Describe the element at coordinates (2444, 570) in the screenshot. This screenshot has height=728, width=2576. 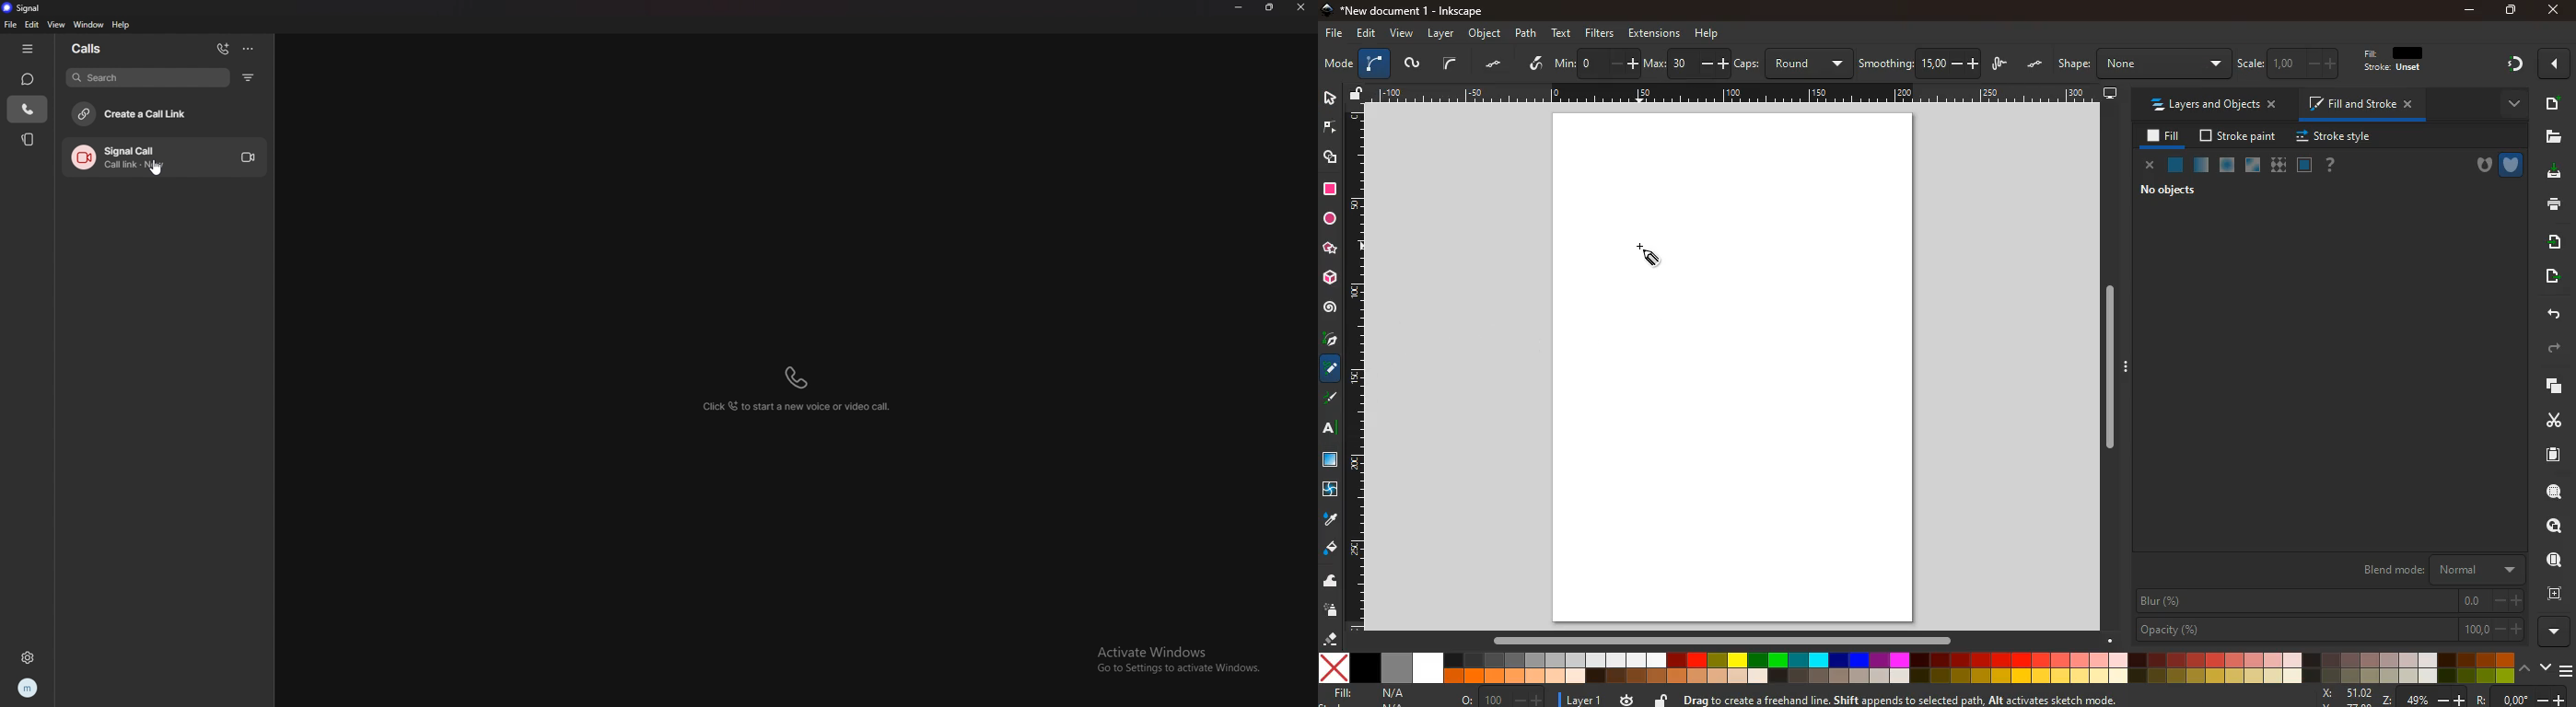
I see `blend mode` at that location.